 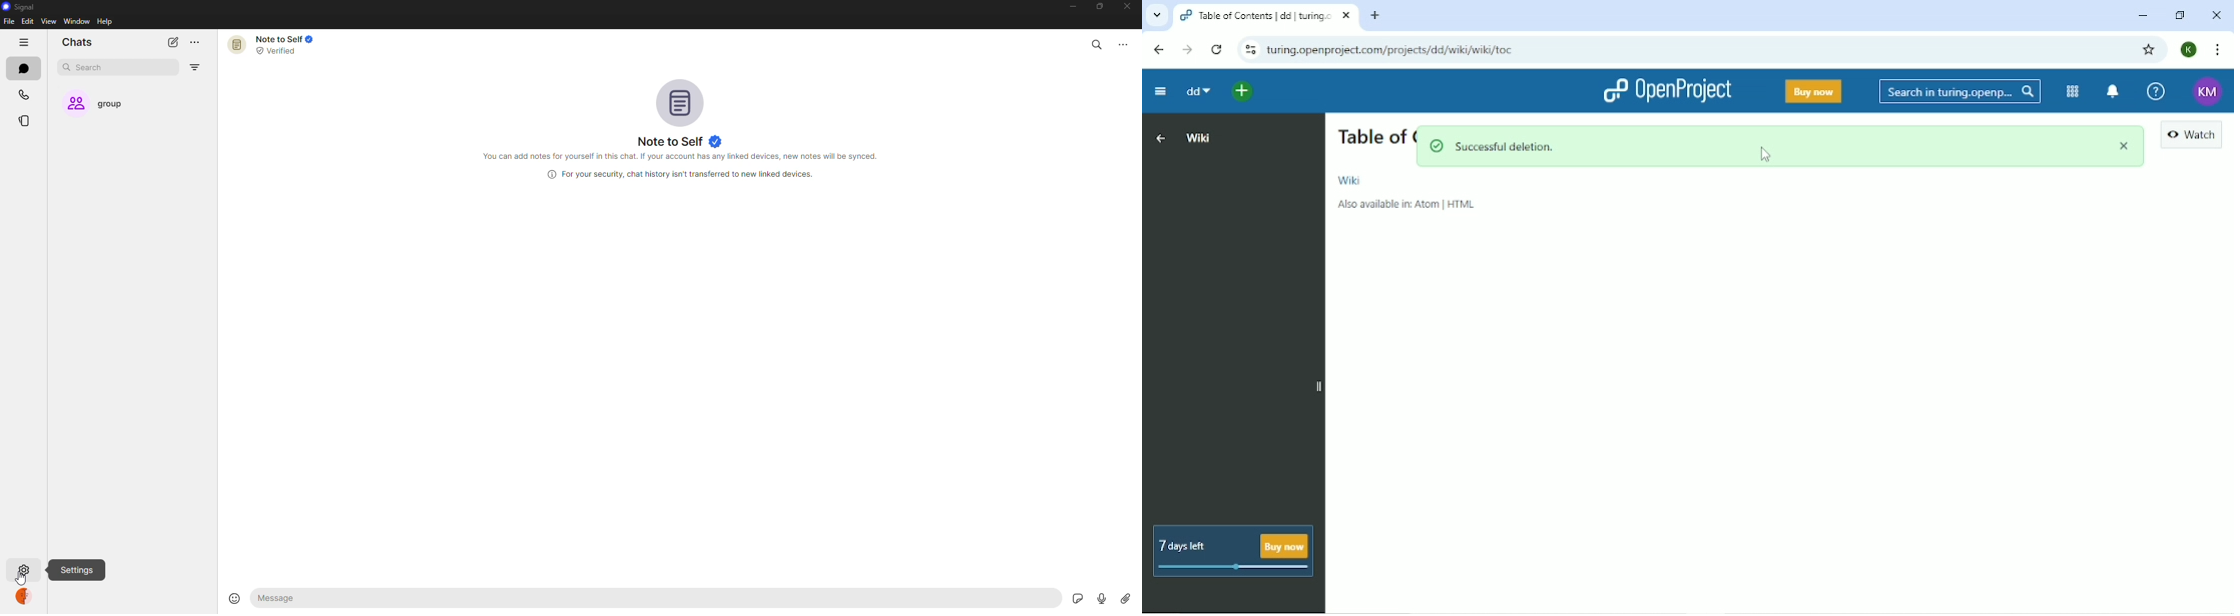 I want to click on Modules, so click(x=2072, y=91).